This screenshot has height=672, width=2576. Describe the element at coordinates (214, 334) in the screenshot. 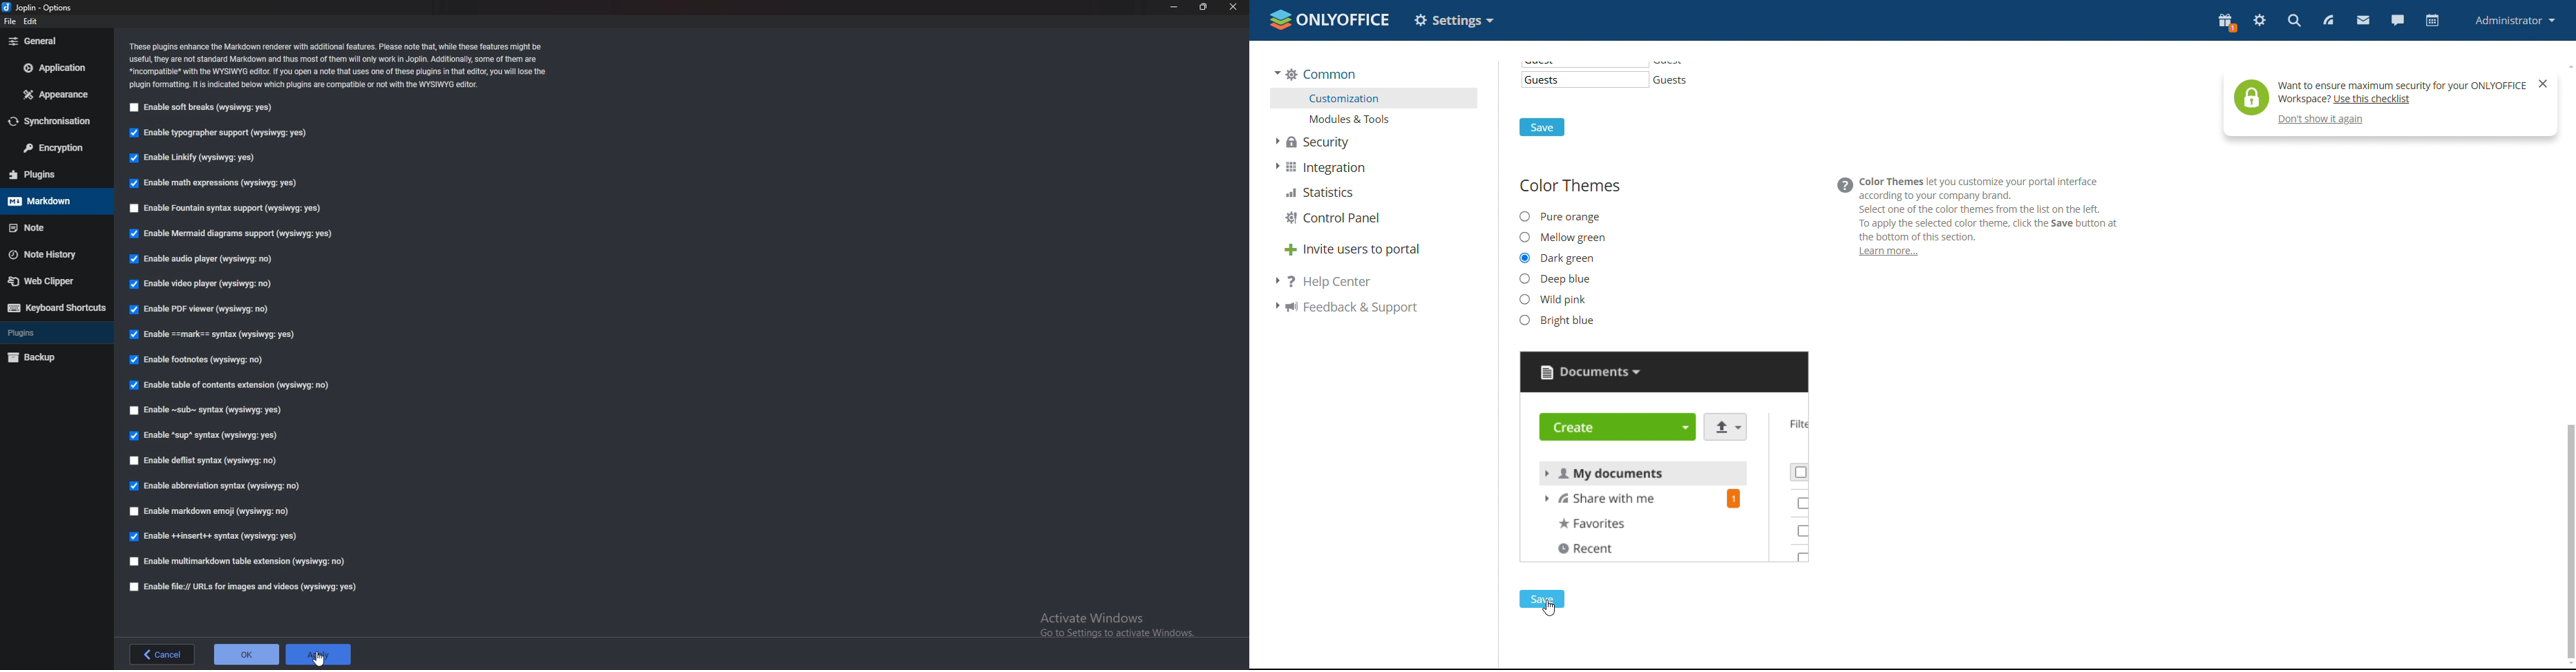

I see `enable Mark Syntax` at that location.